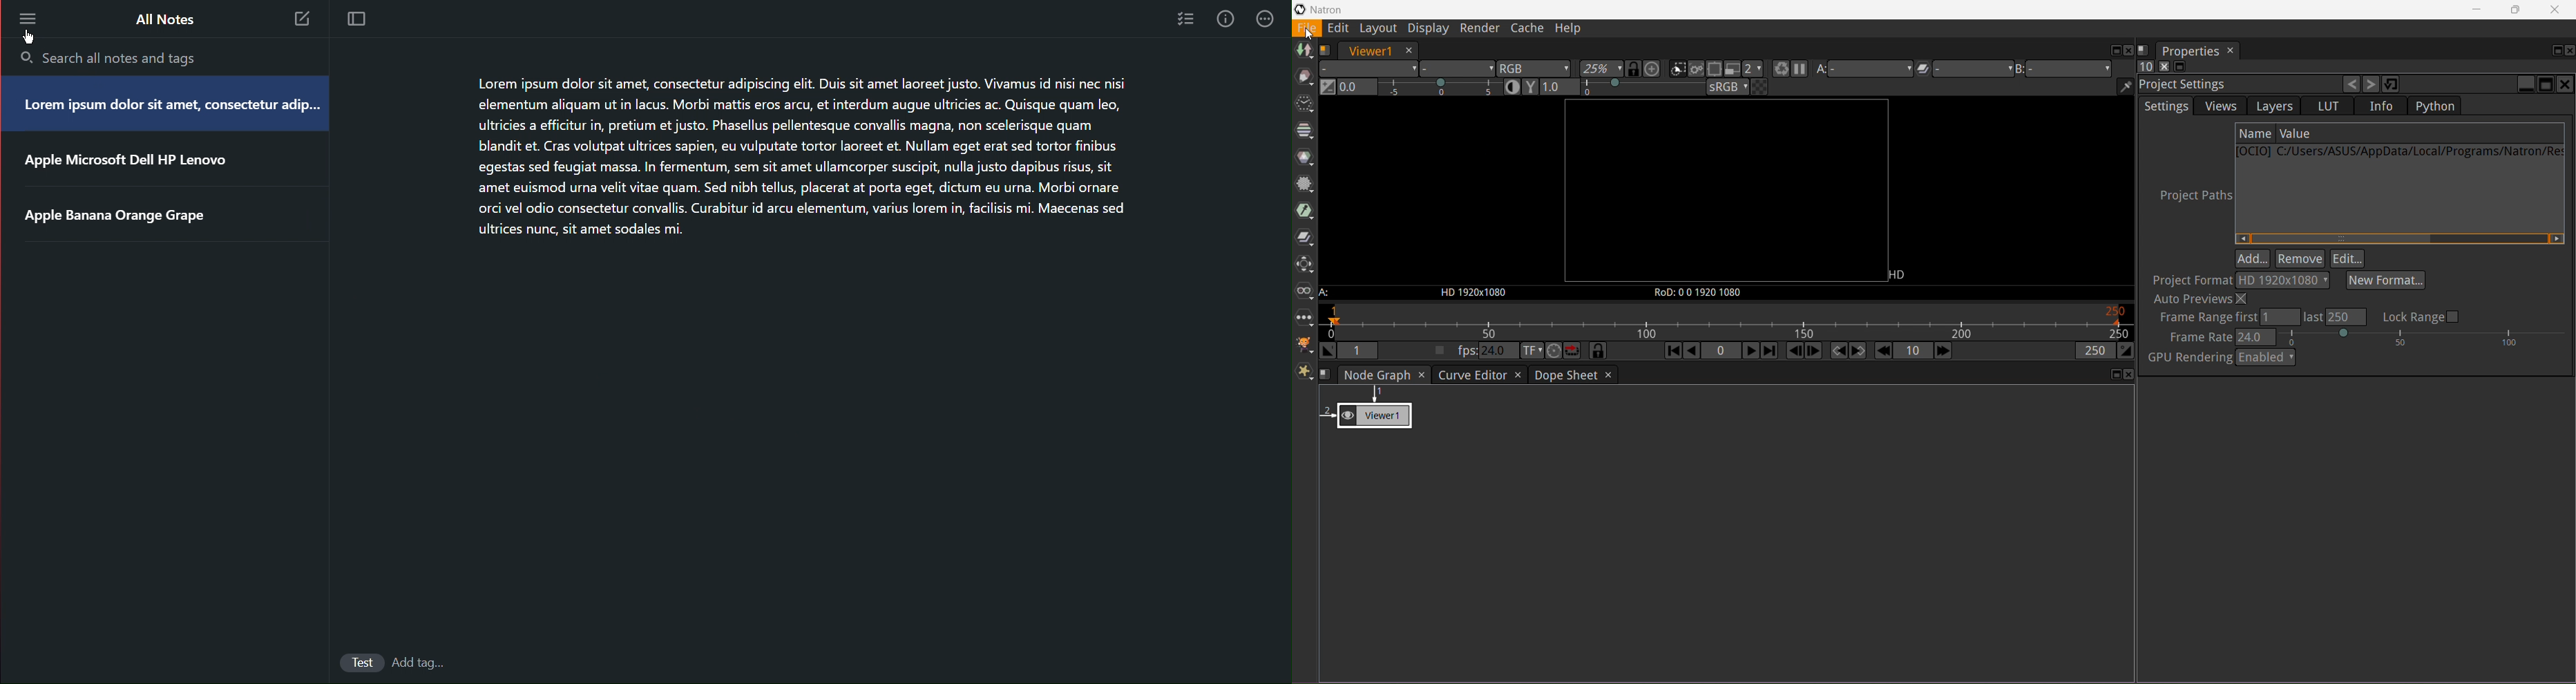 This screenshot has height=700, width=2576. Describe the element at coordinates (2518, 10) in the screenshot. I see `Restore Down` at that location.